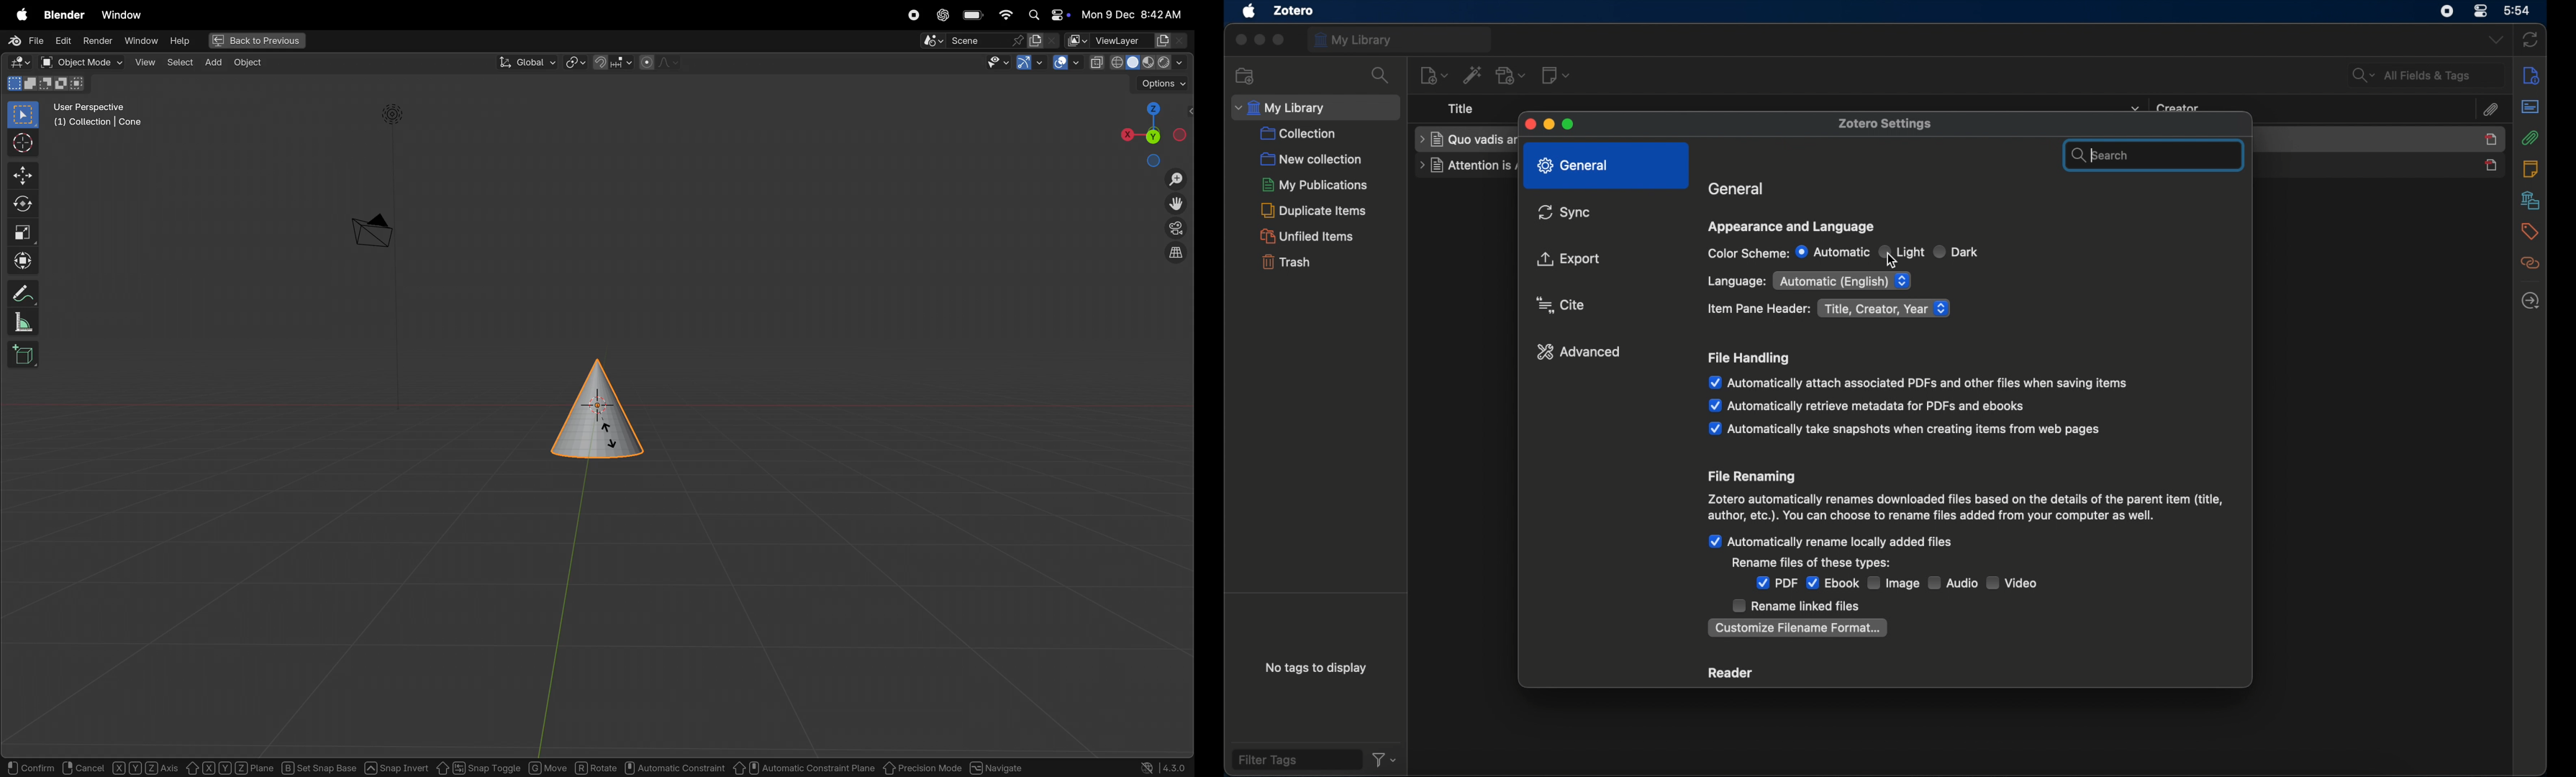  I want to click on apple menu, so click(20, 12).